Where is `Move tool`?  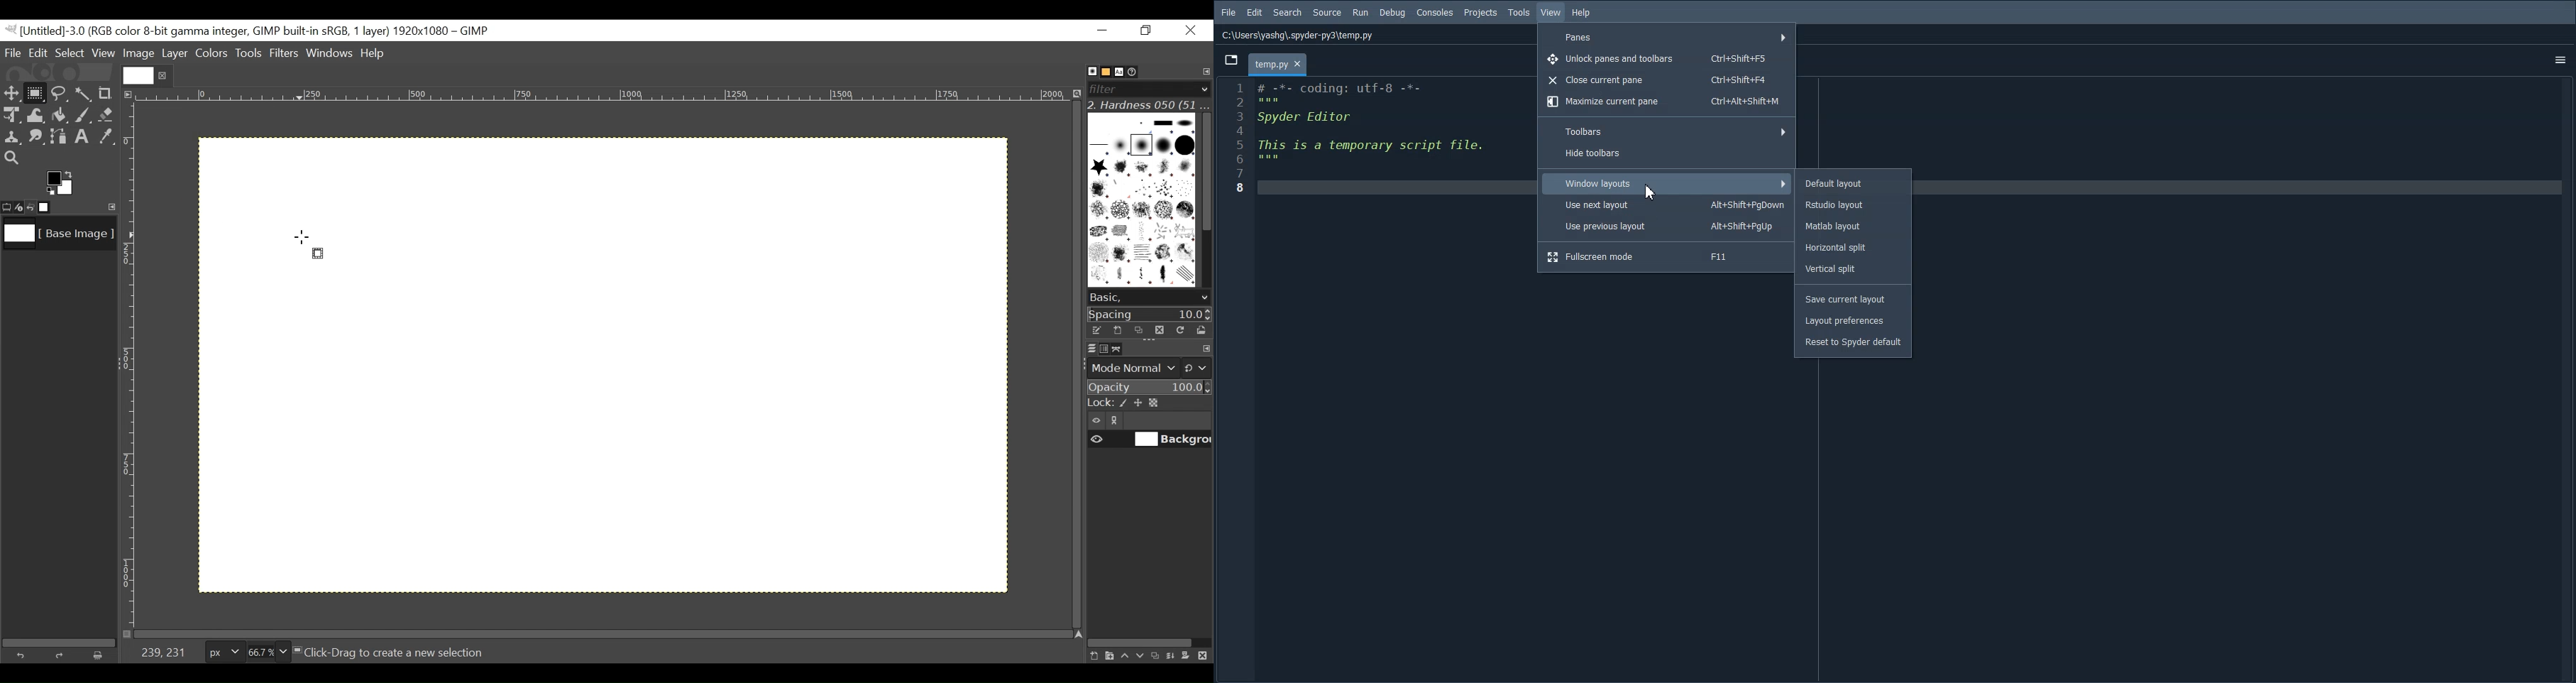 Move tool is located at coordinates (11, 92).